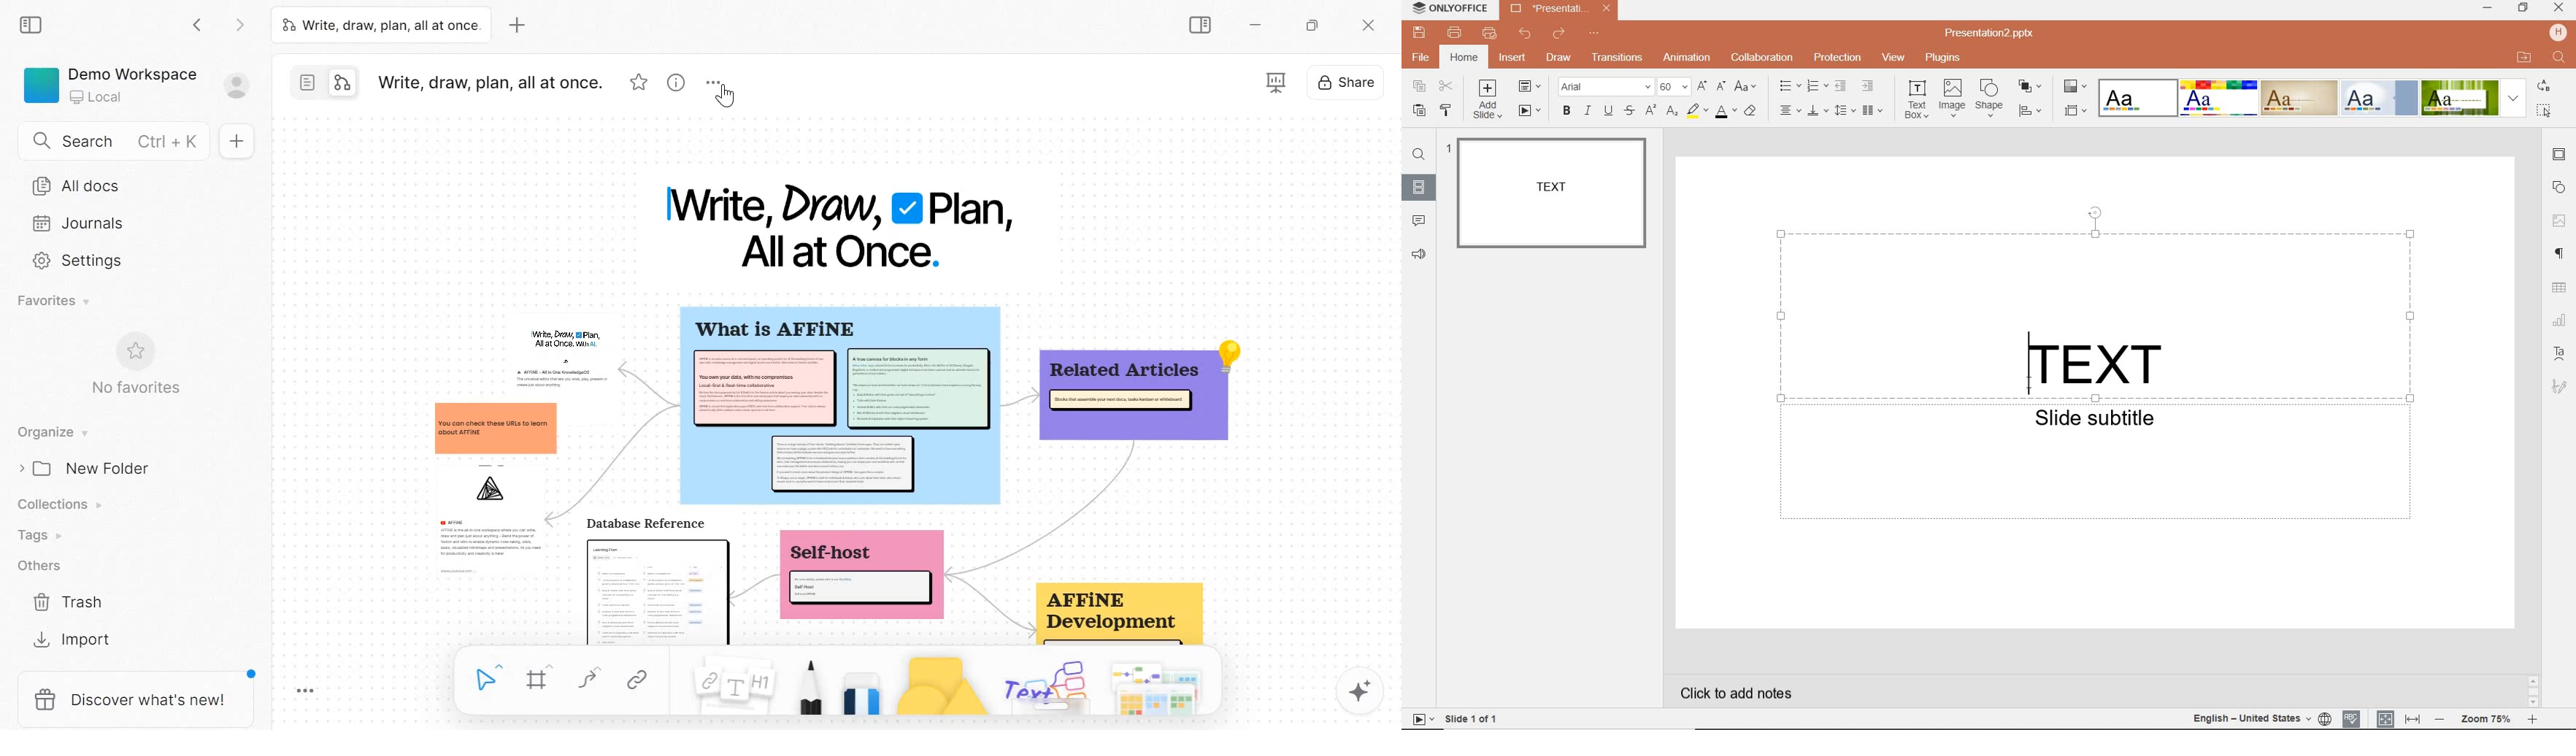  Describe the element at coordinates (842, 226) in the screenshot. I see `Write, Draw, Plan, All at Once.` at that location.